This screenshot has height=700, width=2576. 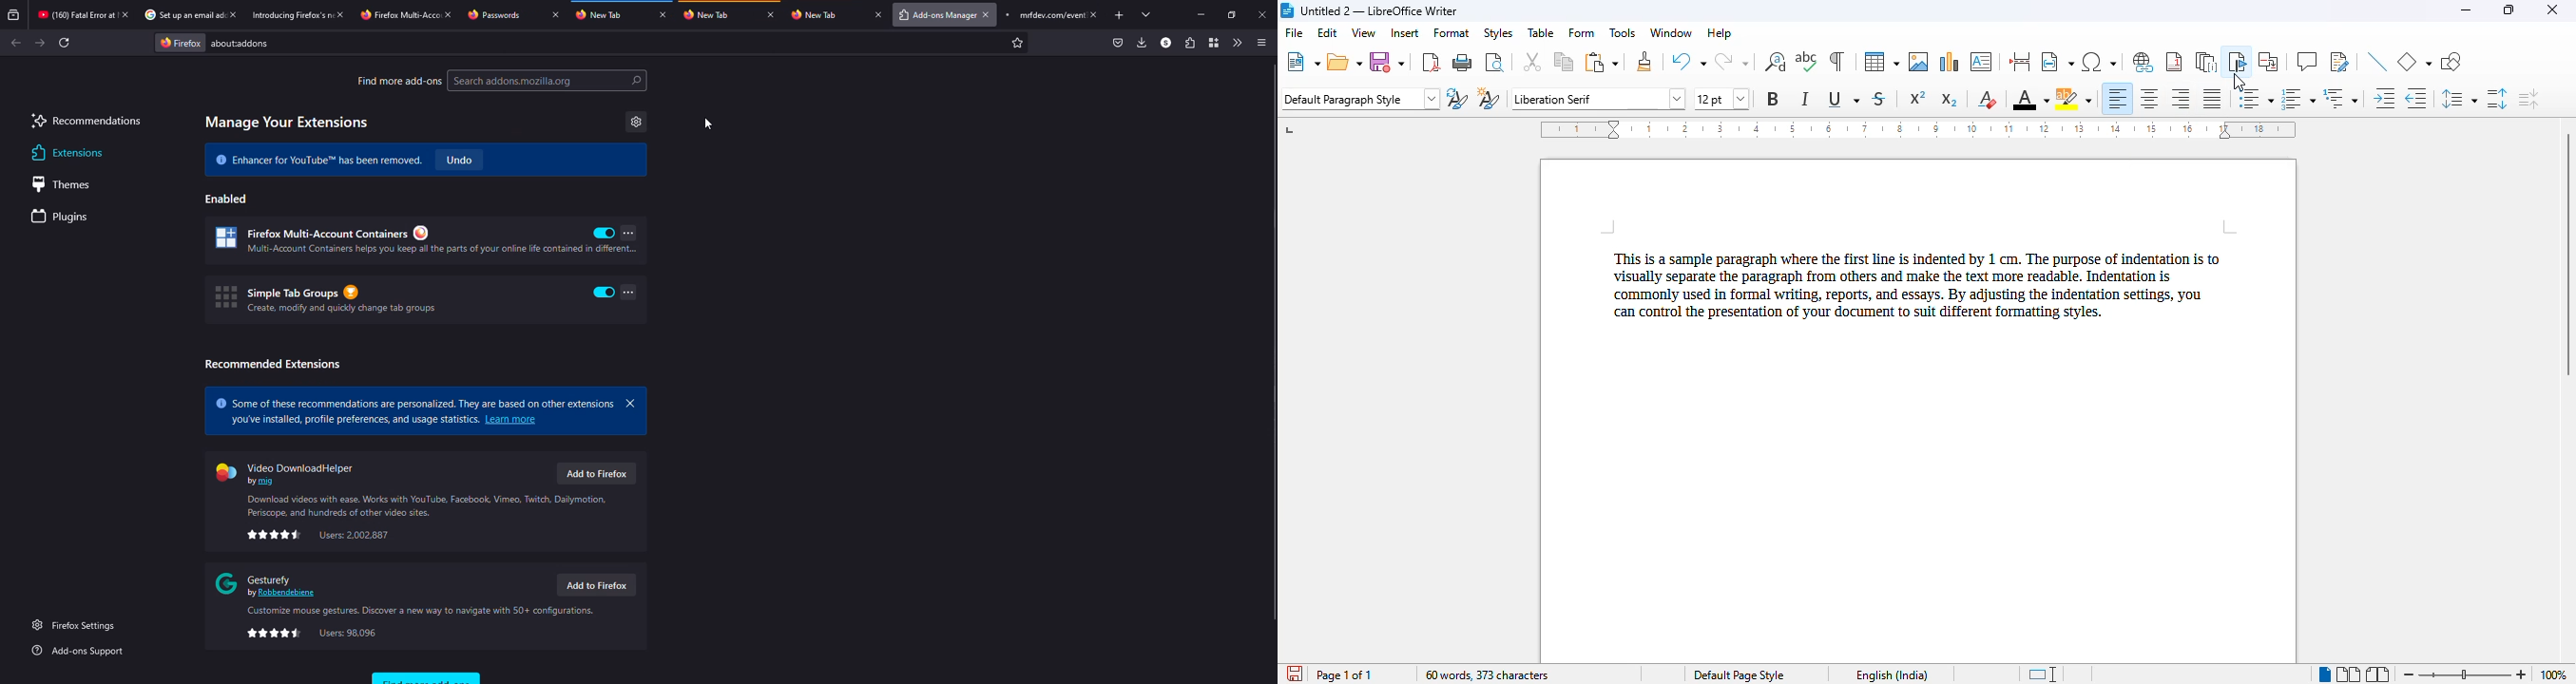 I want to click on view recent, so click(x=14, y=15).